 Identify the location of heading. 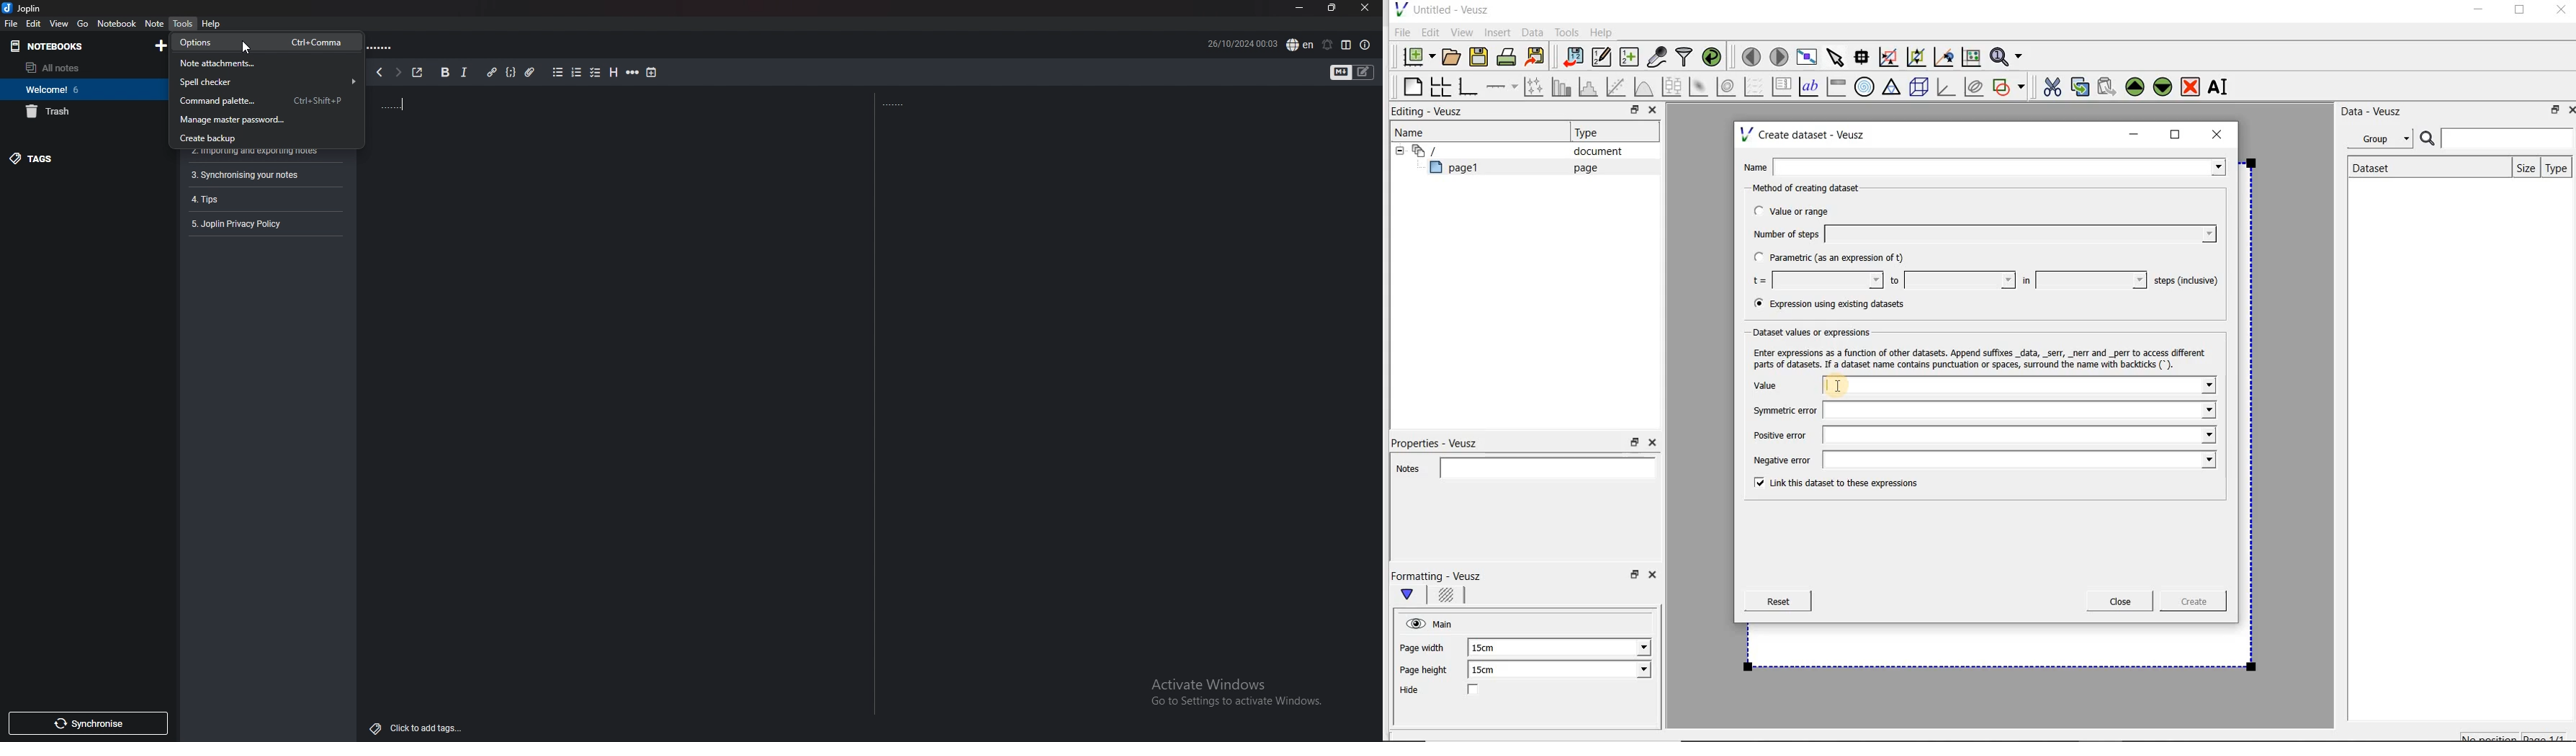
(615, 72).